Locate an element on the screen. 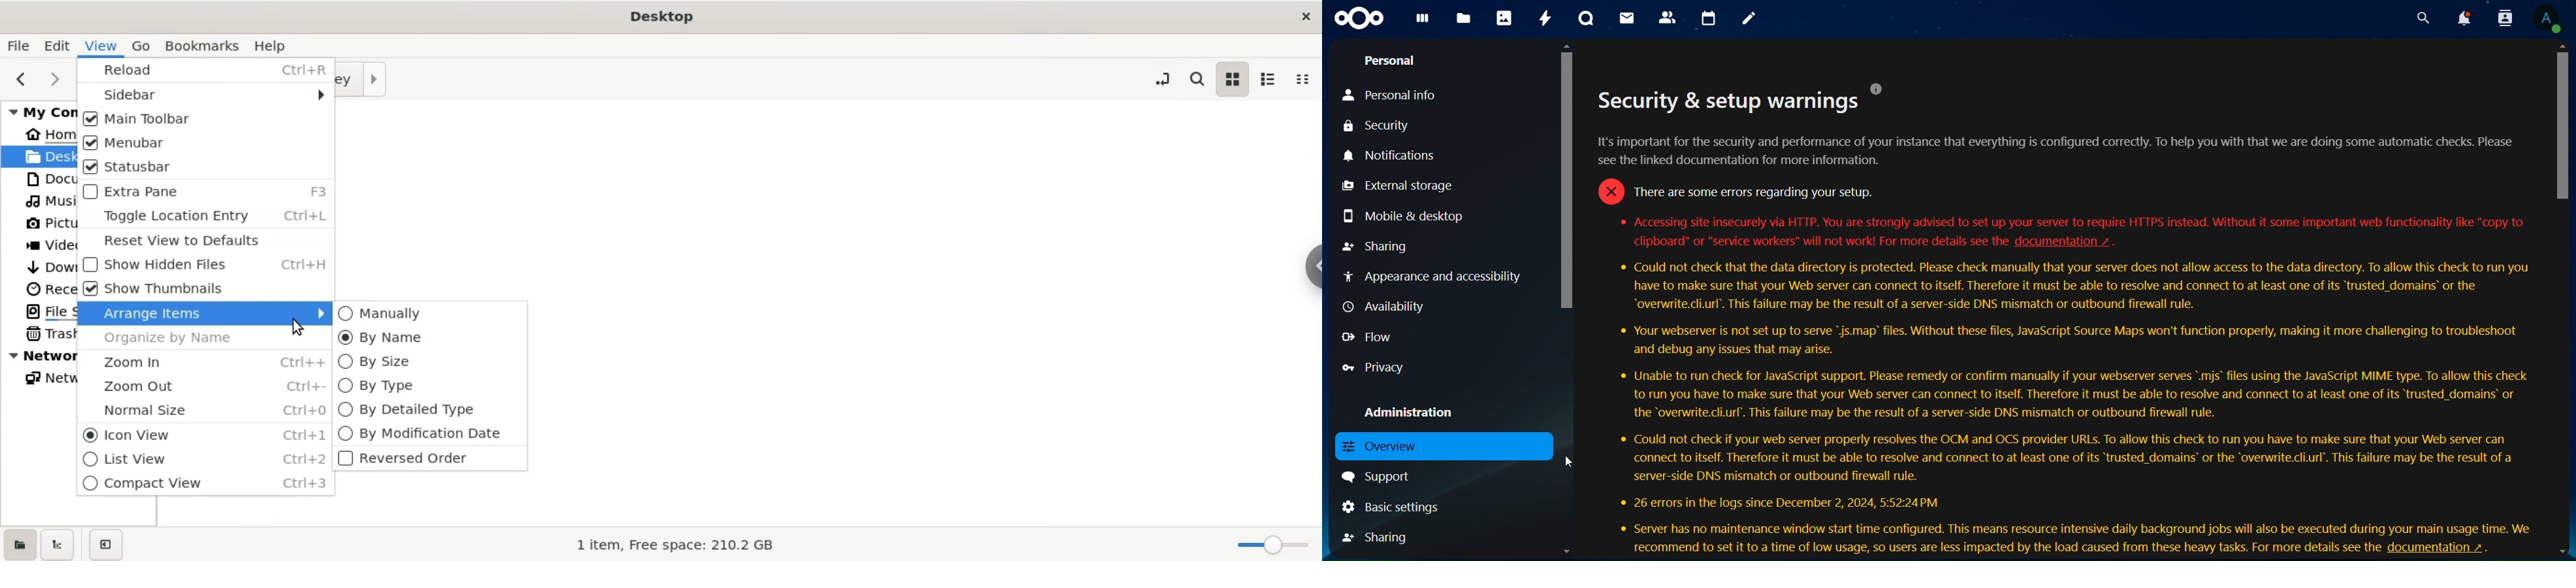  by modification date is located at coordinates (432, 434).